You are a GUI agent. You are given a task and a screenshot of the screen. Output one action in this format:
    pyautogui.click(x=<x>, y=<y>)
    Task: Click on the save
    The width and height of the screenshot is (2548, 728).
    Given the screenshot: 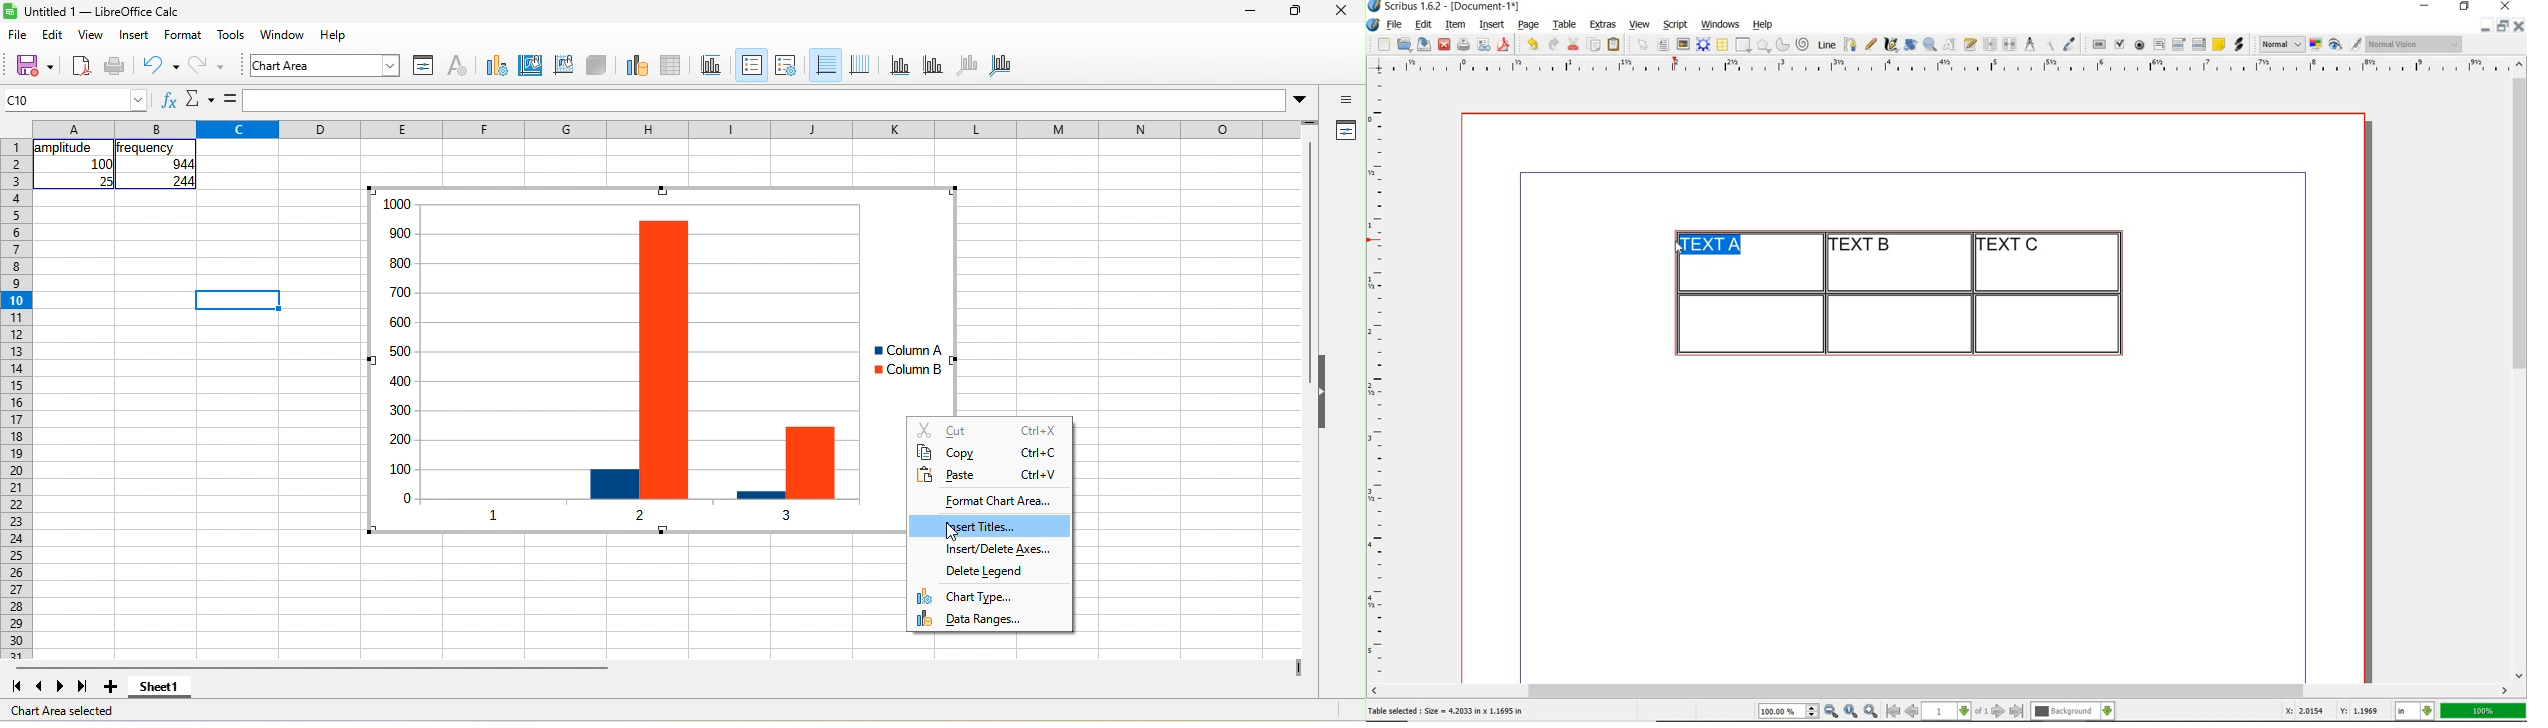 What is the action you would take?
    pyautogui.click(x=1422, y=44)
    